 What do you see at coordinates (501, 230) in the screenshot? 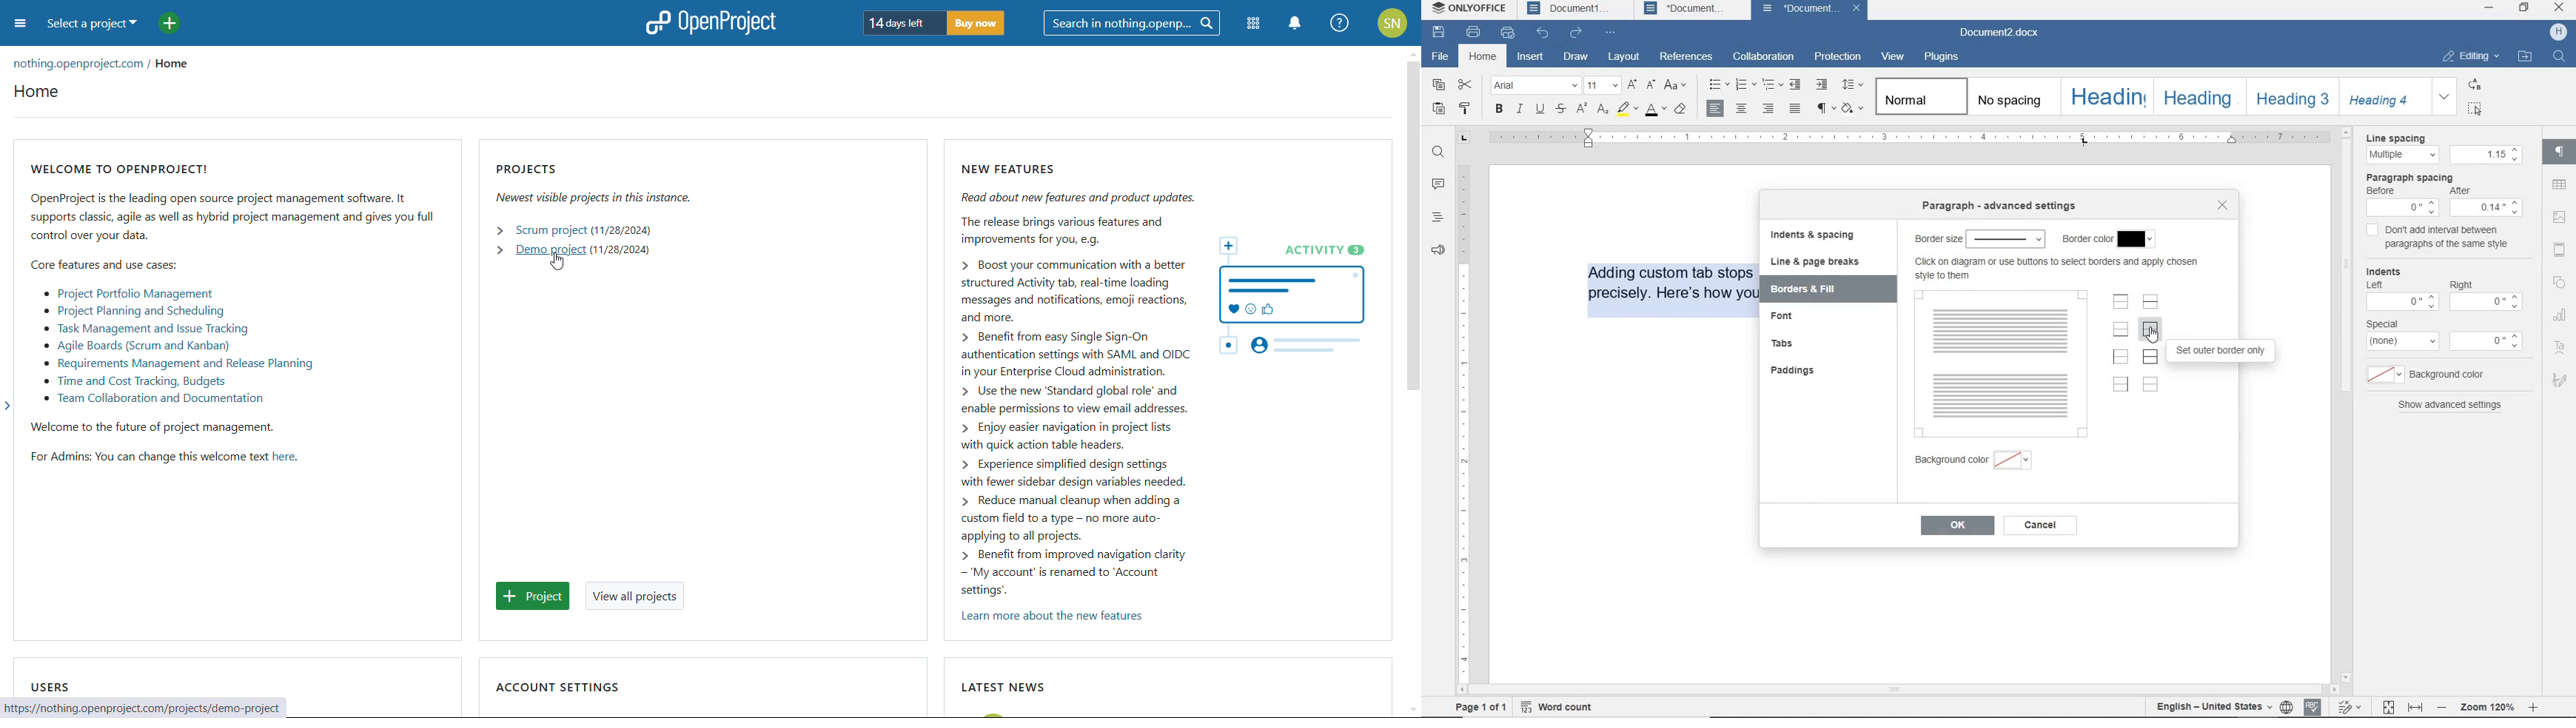
I see `expand scrum project` at bounding box center [501, 230].